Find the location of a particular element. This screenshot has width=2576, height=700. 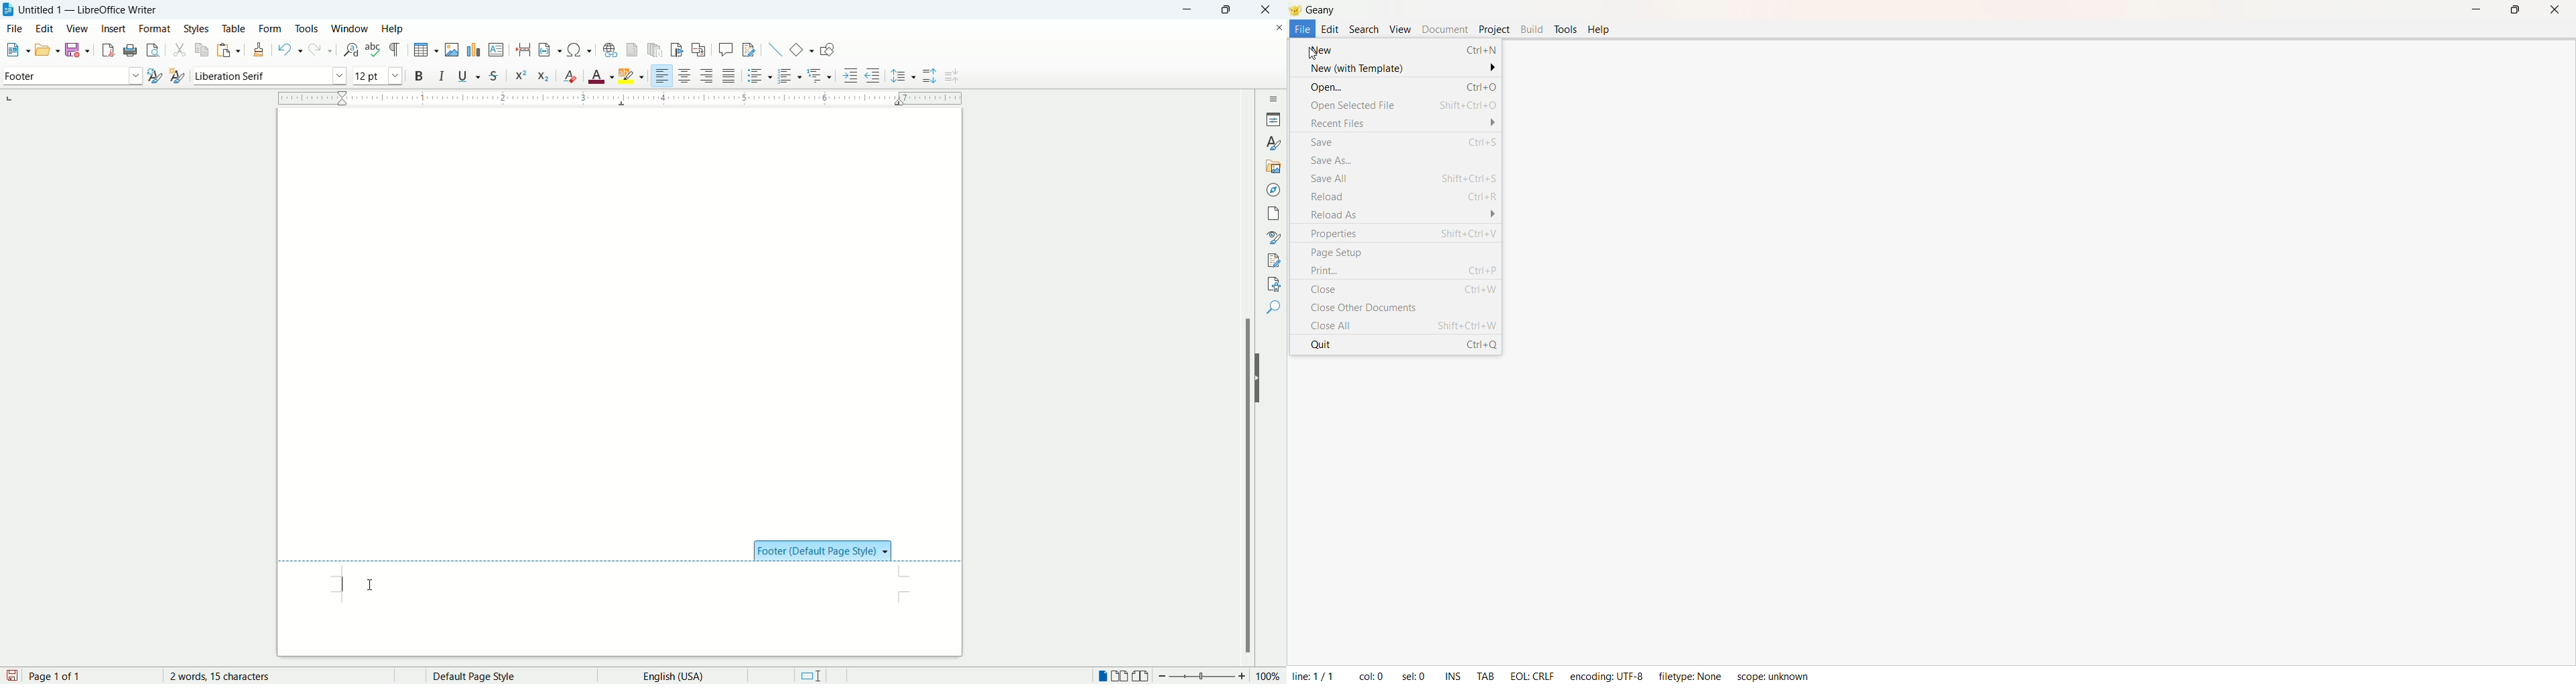

insert endnote is located at coordinates (656, 50).